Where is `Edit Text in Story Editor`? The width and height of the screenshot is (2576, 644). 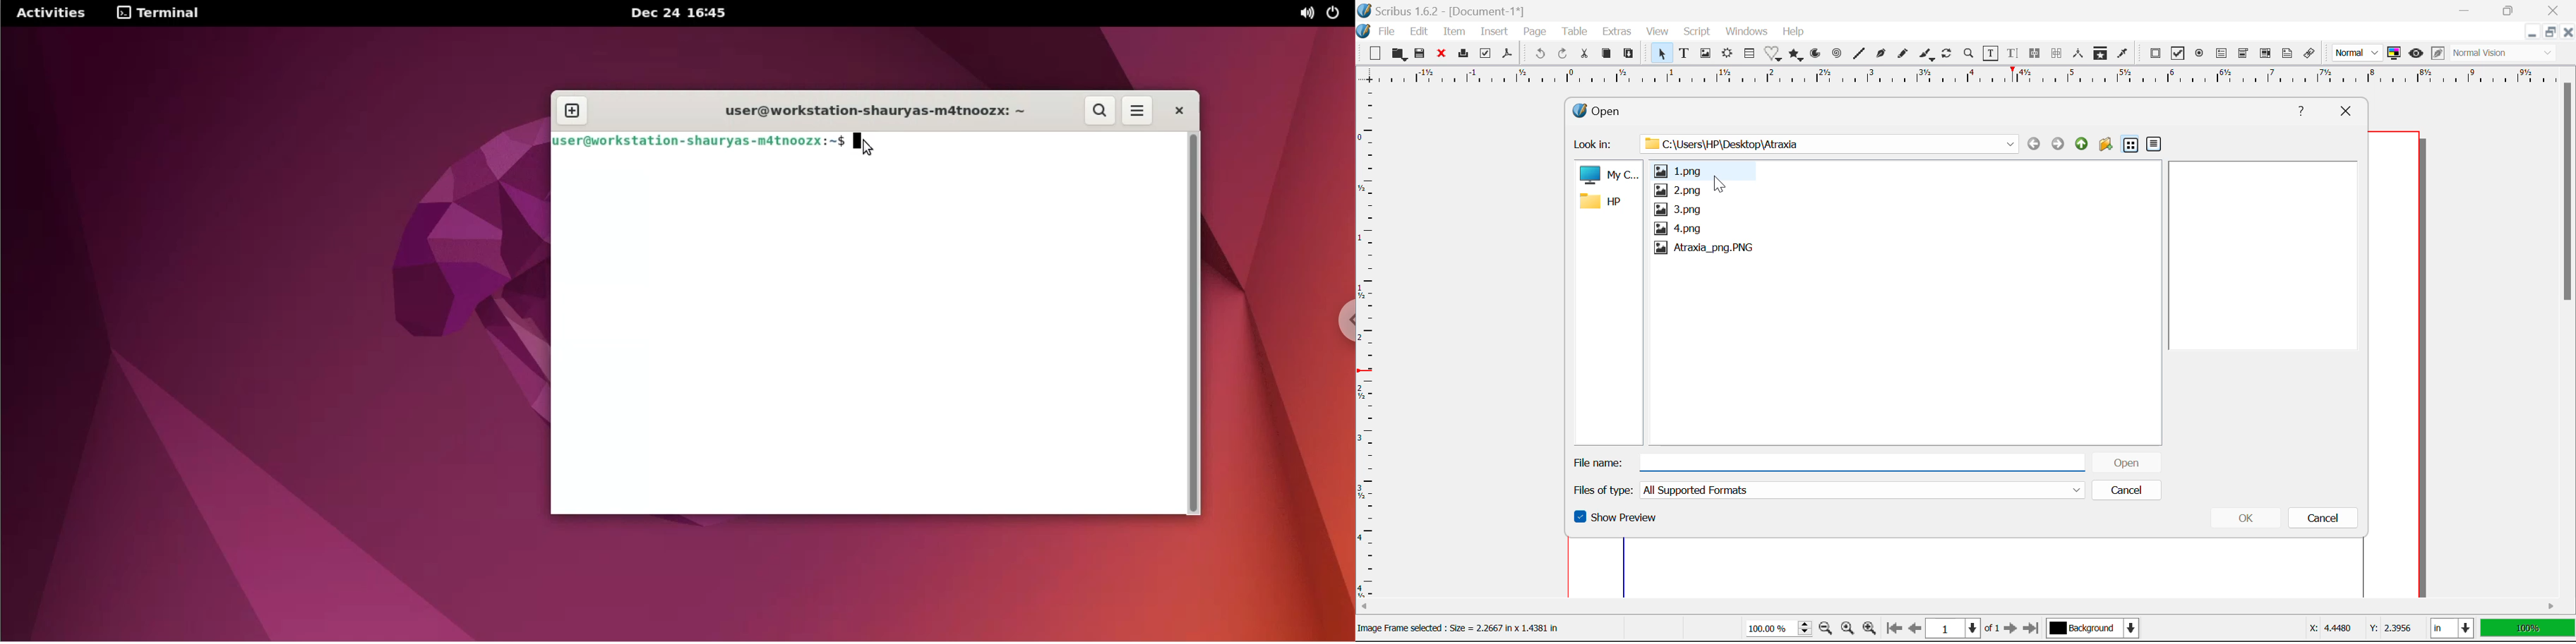
Edit Text in Story Editor is located at coordinates (2013, 55).